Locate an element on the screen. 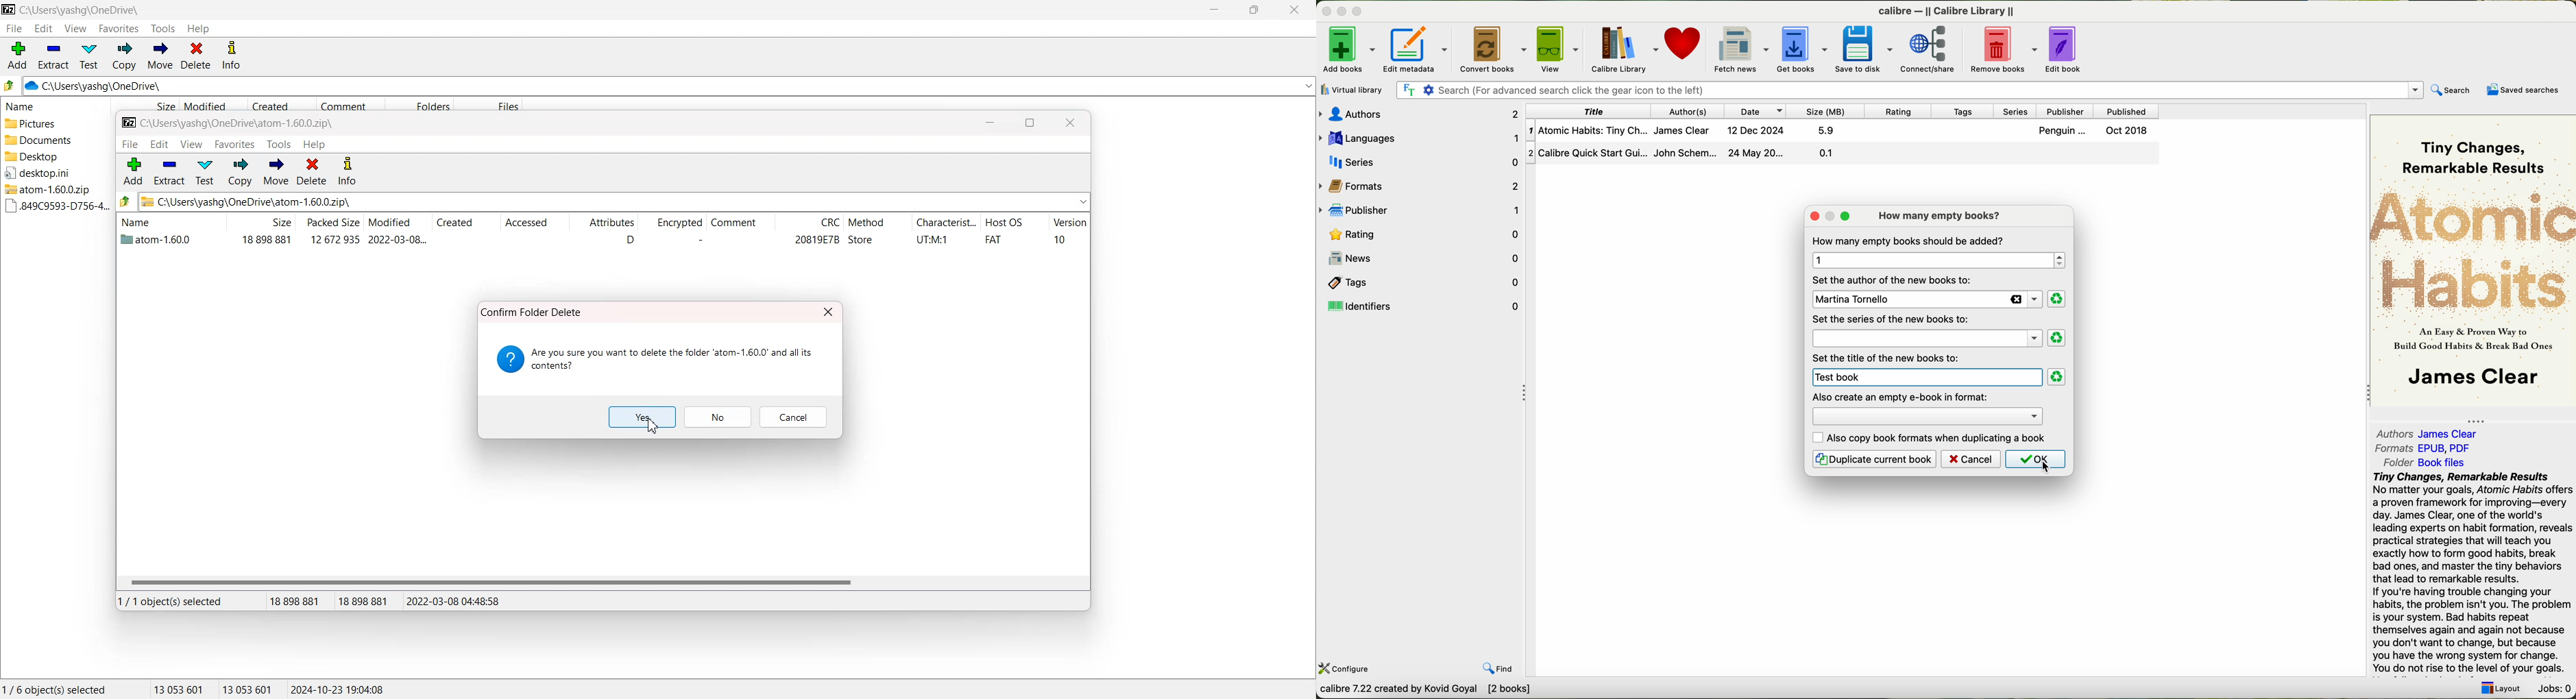  series option is located at coordinates (1926, 342).